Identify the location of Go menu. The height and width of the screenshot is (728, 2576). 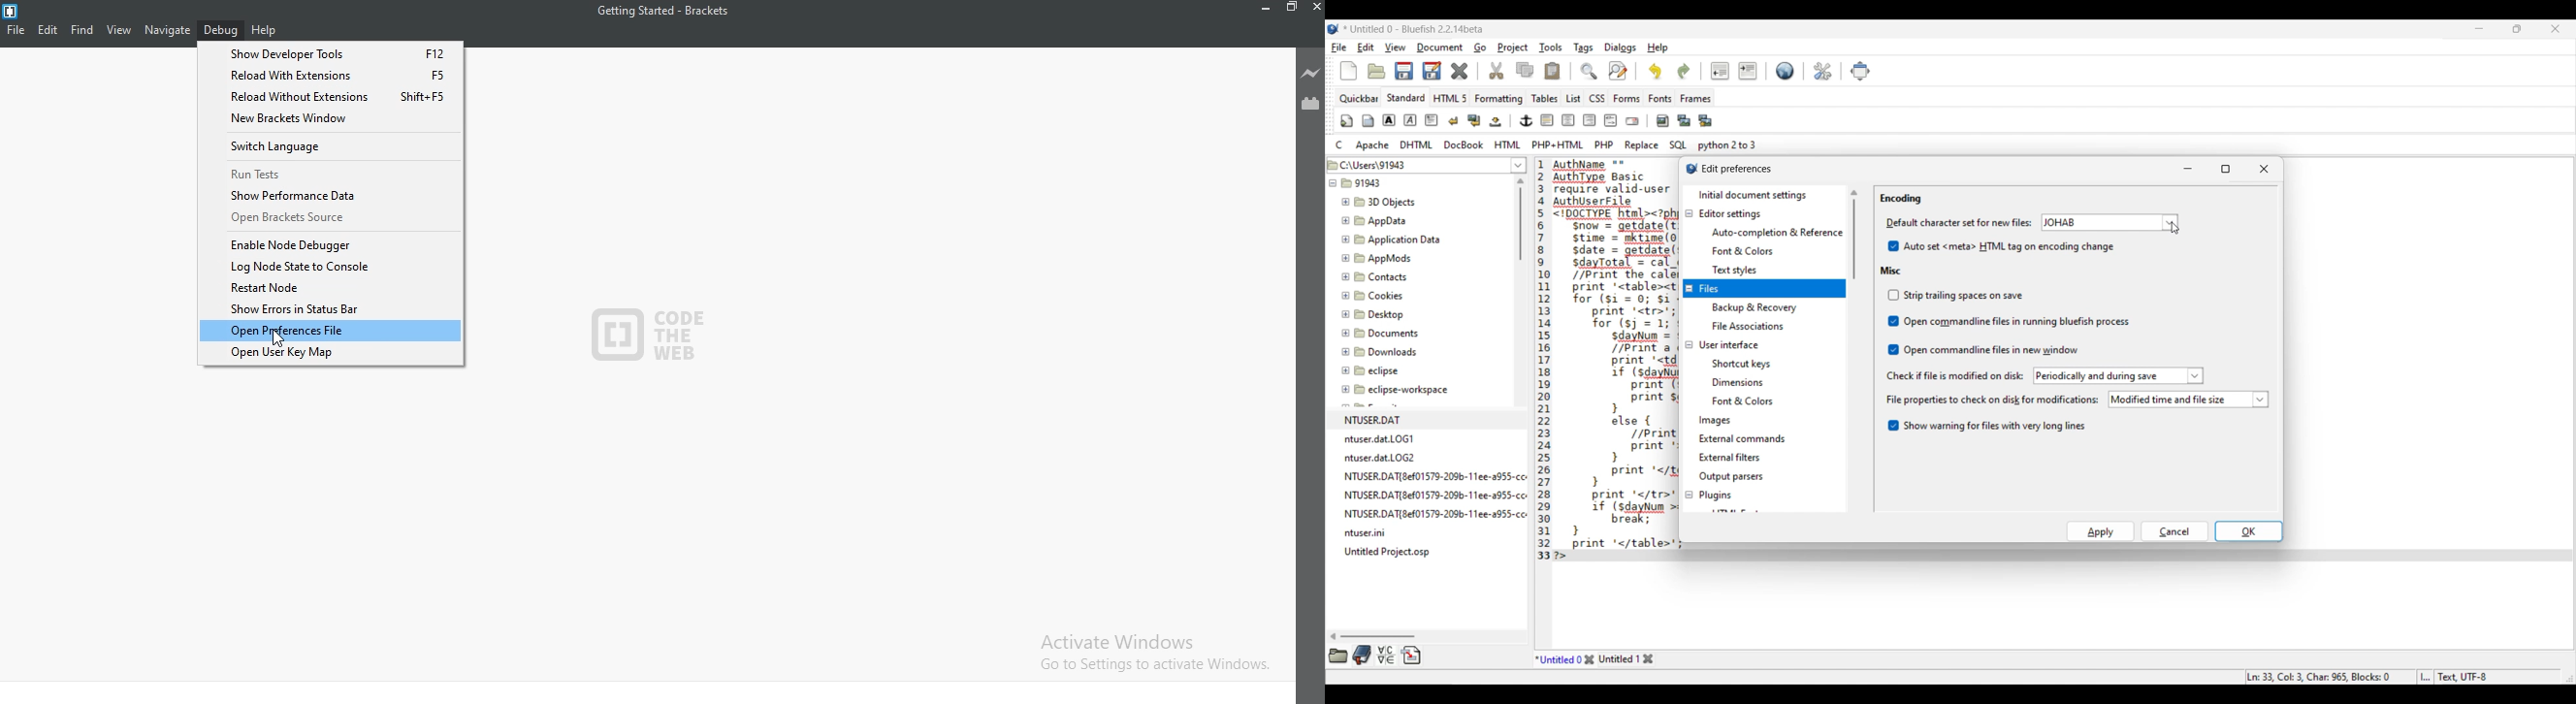
(1480, 47).